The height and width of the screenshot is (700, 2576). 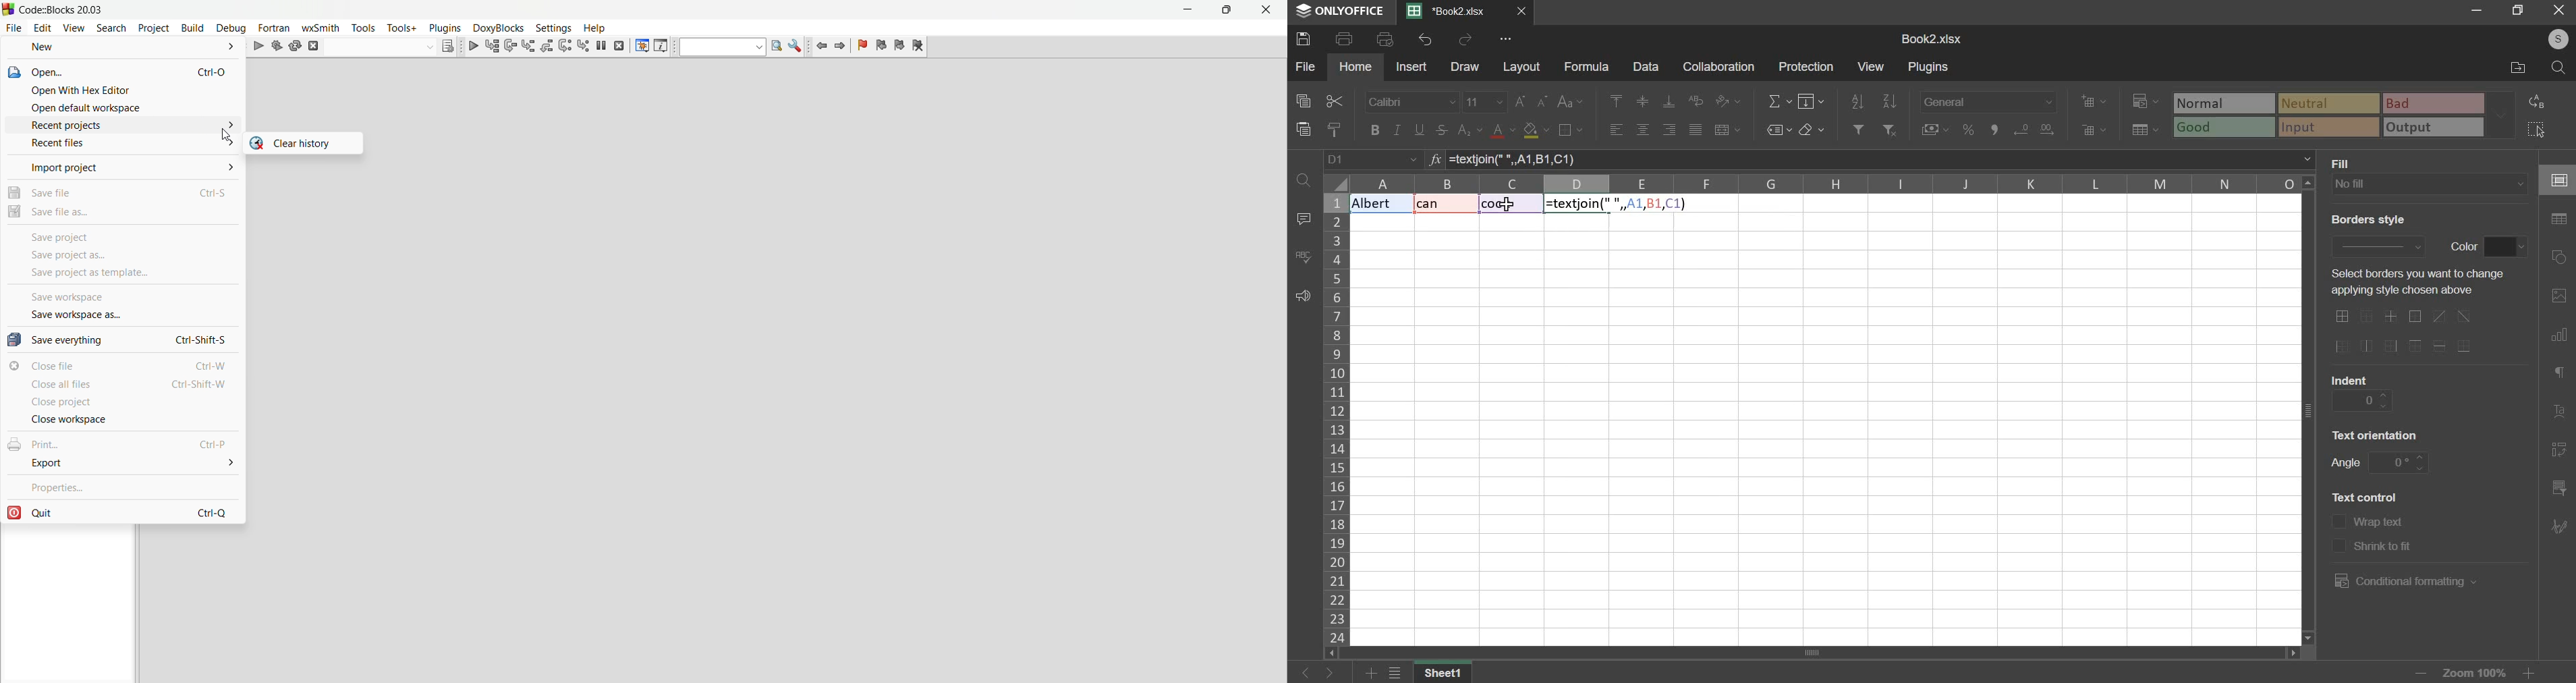 I want to click on formula, so click(x=1433, y=161).